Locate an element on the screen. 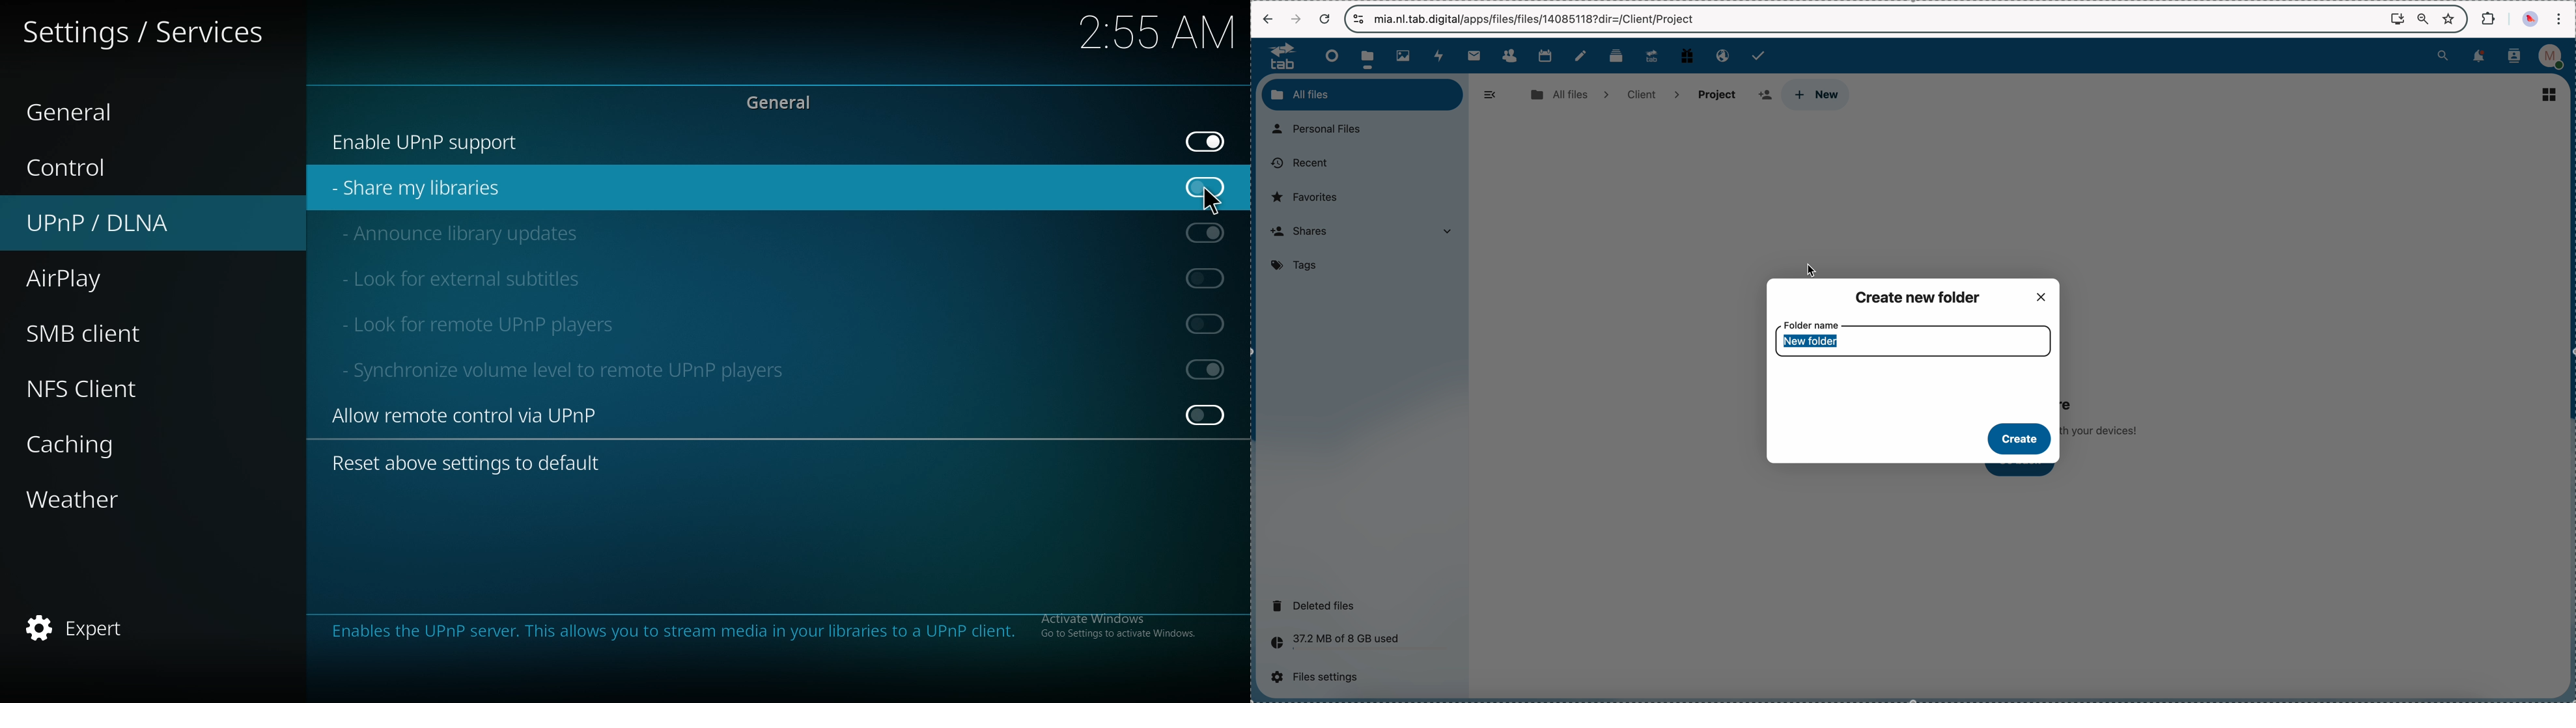  nfs client is located at coordinates (91, 391).